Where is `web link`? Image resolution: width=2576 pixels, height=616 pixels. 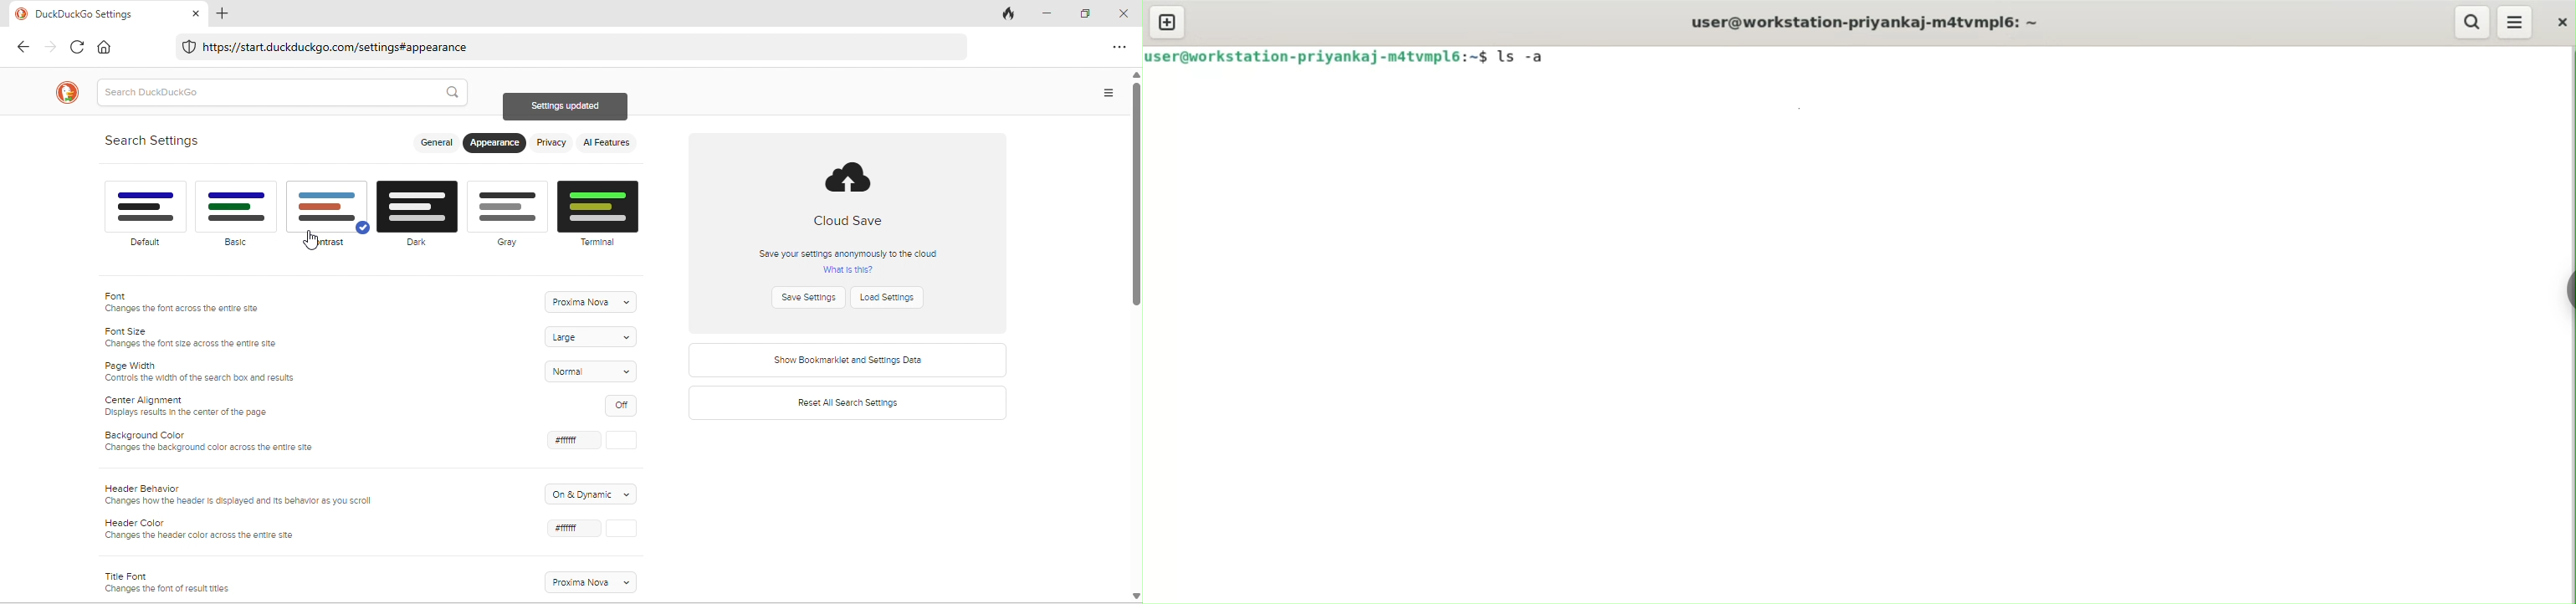 web link is located at coordinates (568, 49).